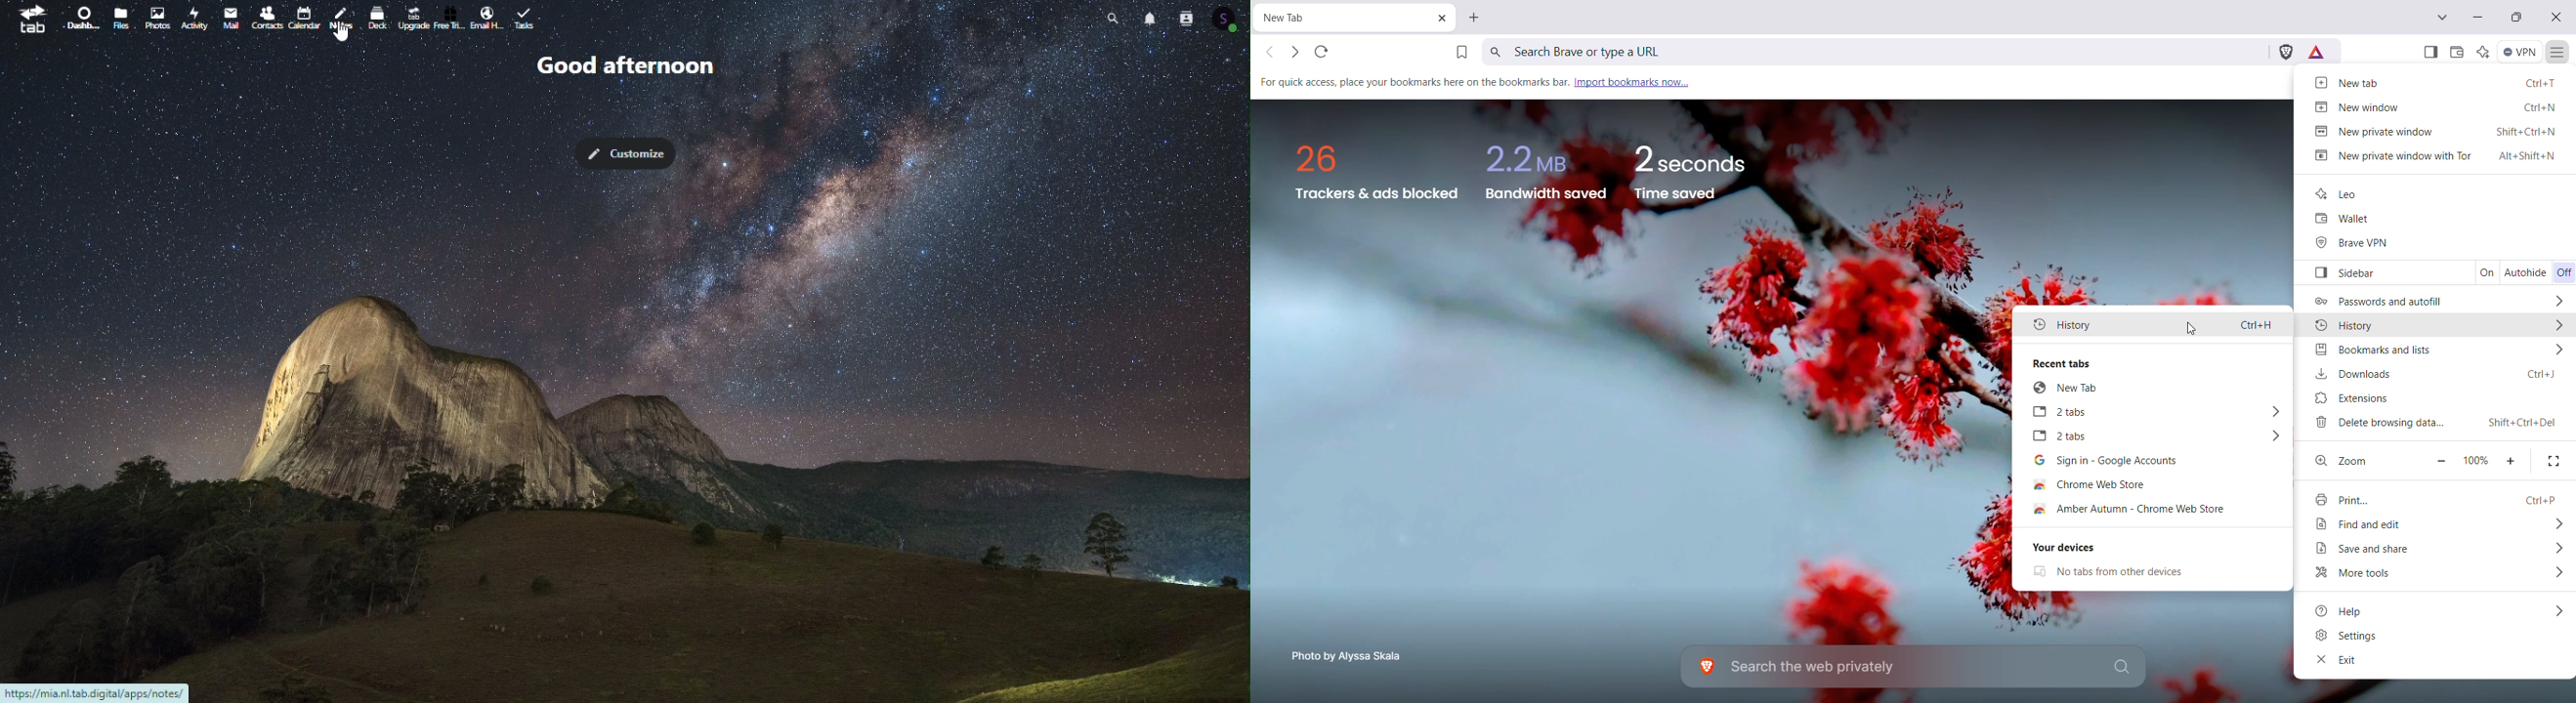  I want to click on cursor, so click(342, 31).